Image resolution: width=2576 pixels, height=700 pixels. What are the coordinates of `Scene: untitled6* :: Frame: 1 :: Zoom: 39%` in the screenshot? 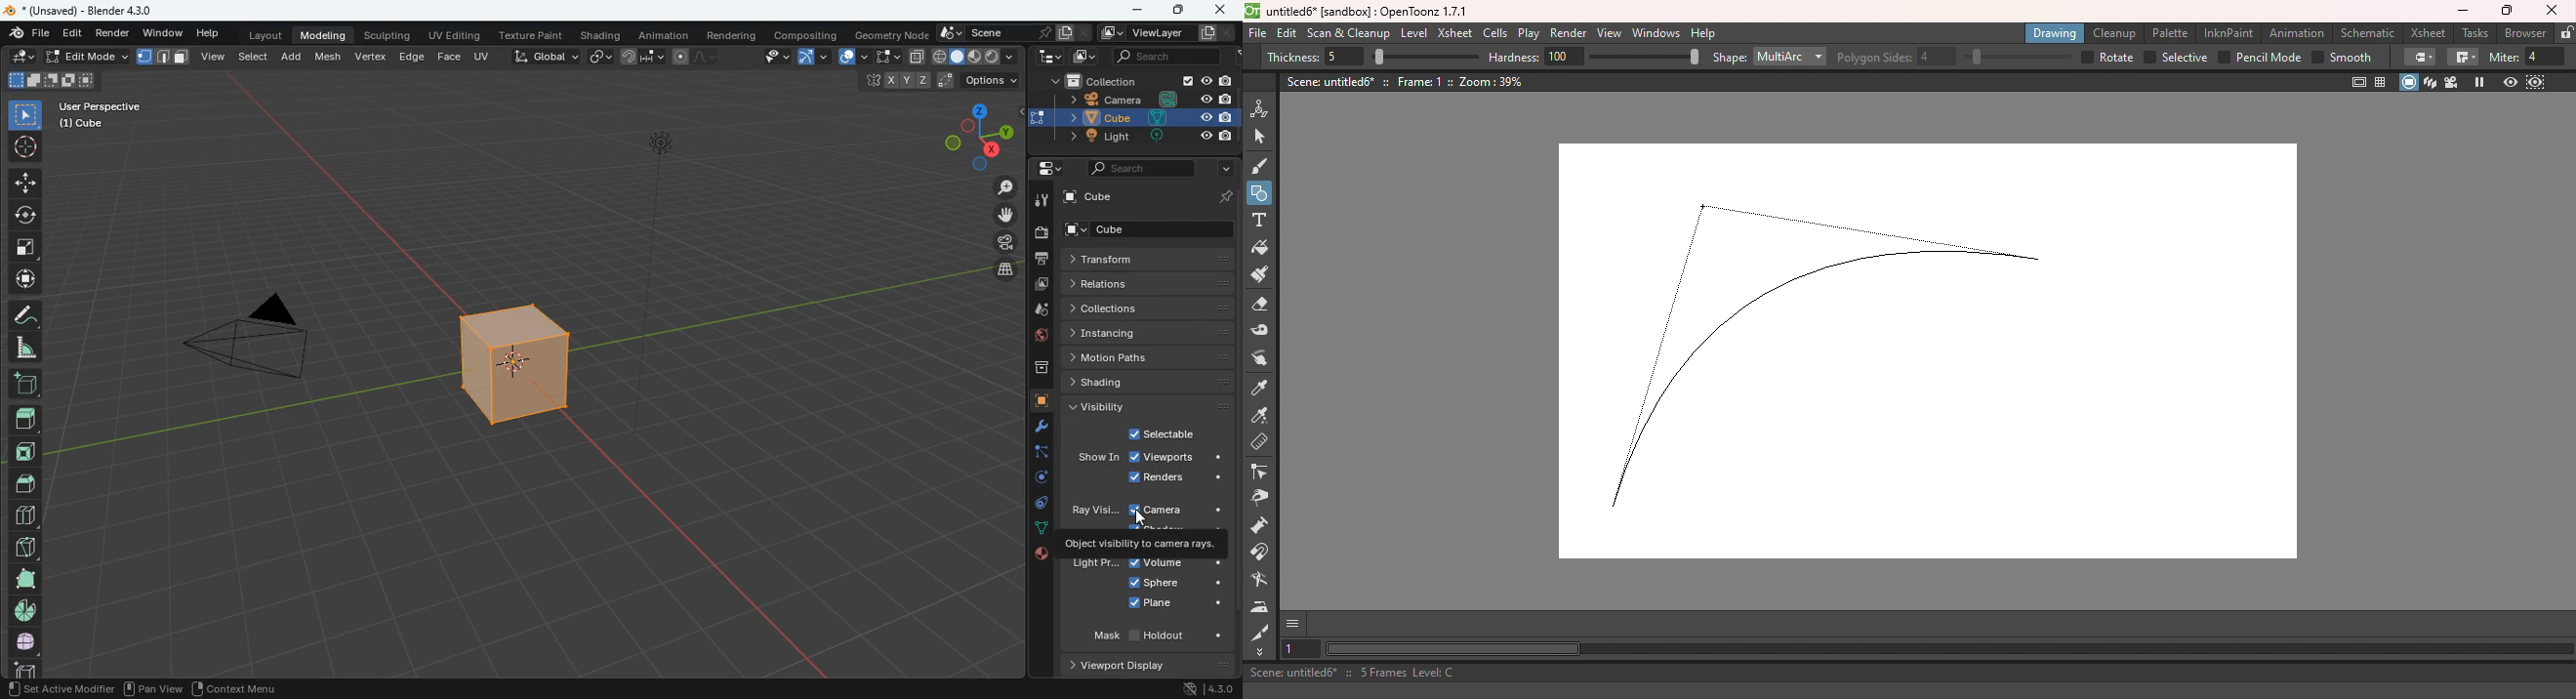 It's located at (1406, 81).